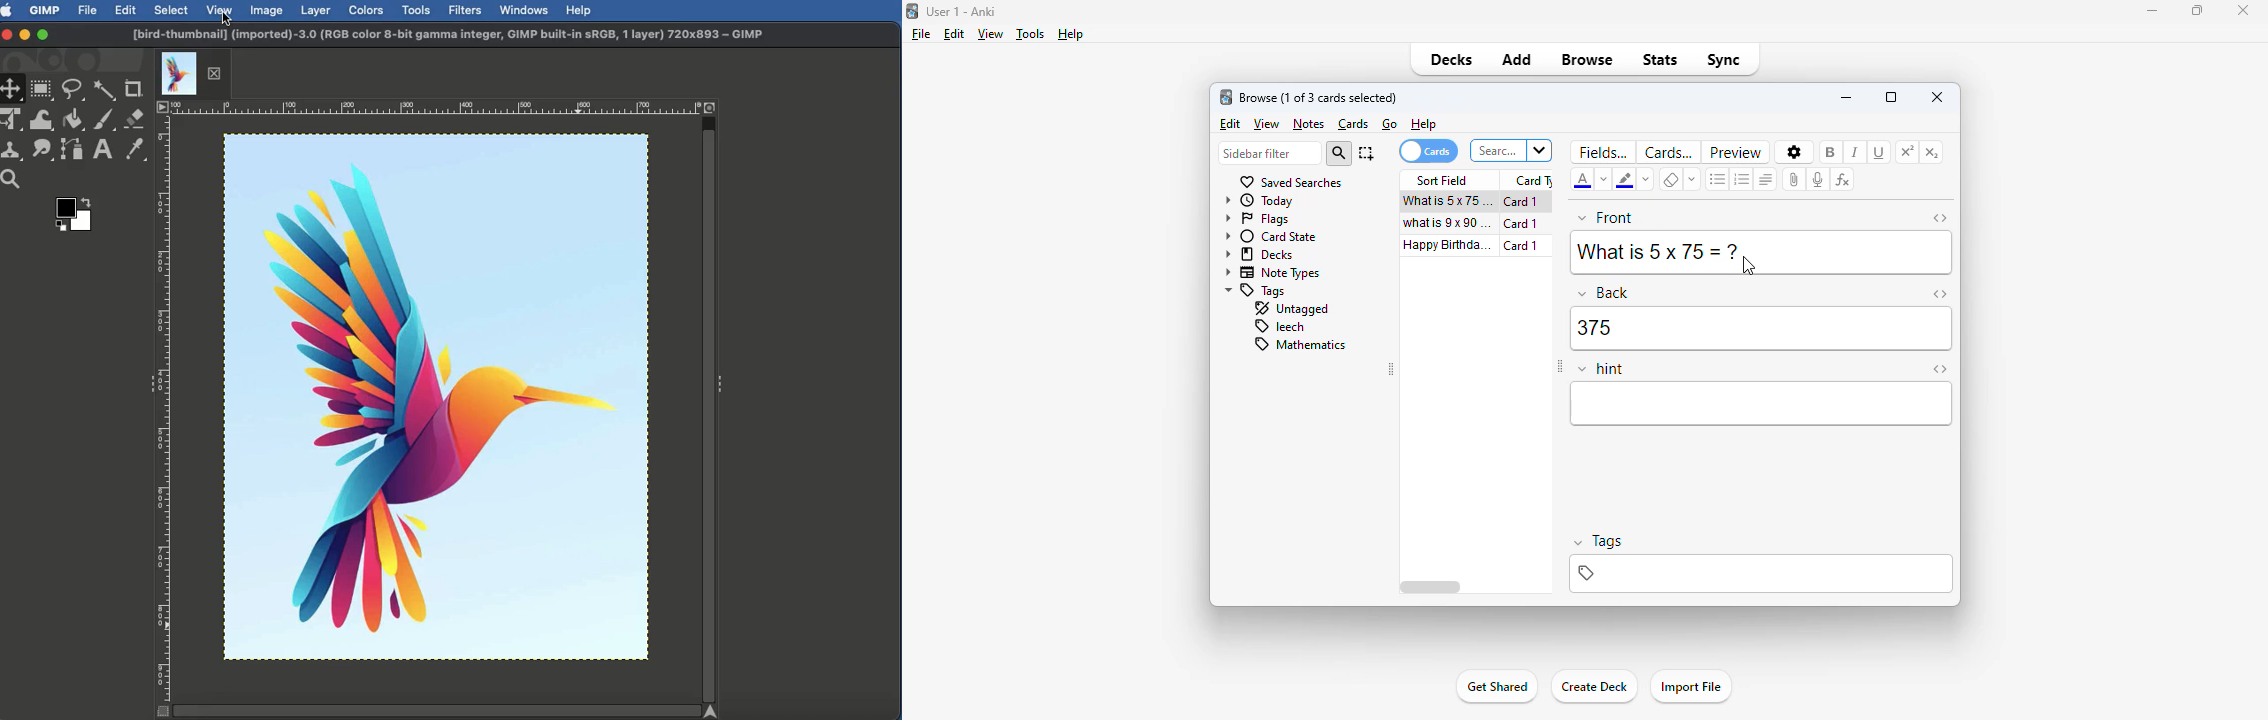  Describe the element at coordinates (1655, 251) in the screenshot. I see `What is 5 x 75=?` at that location.